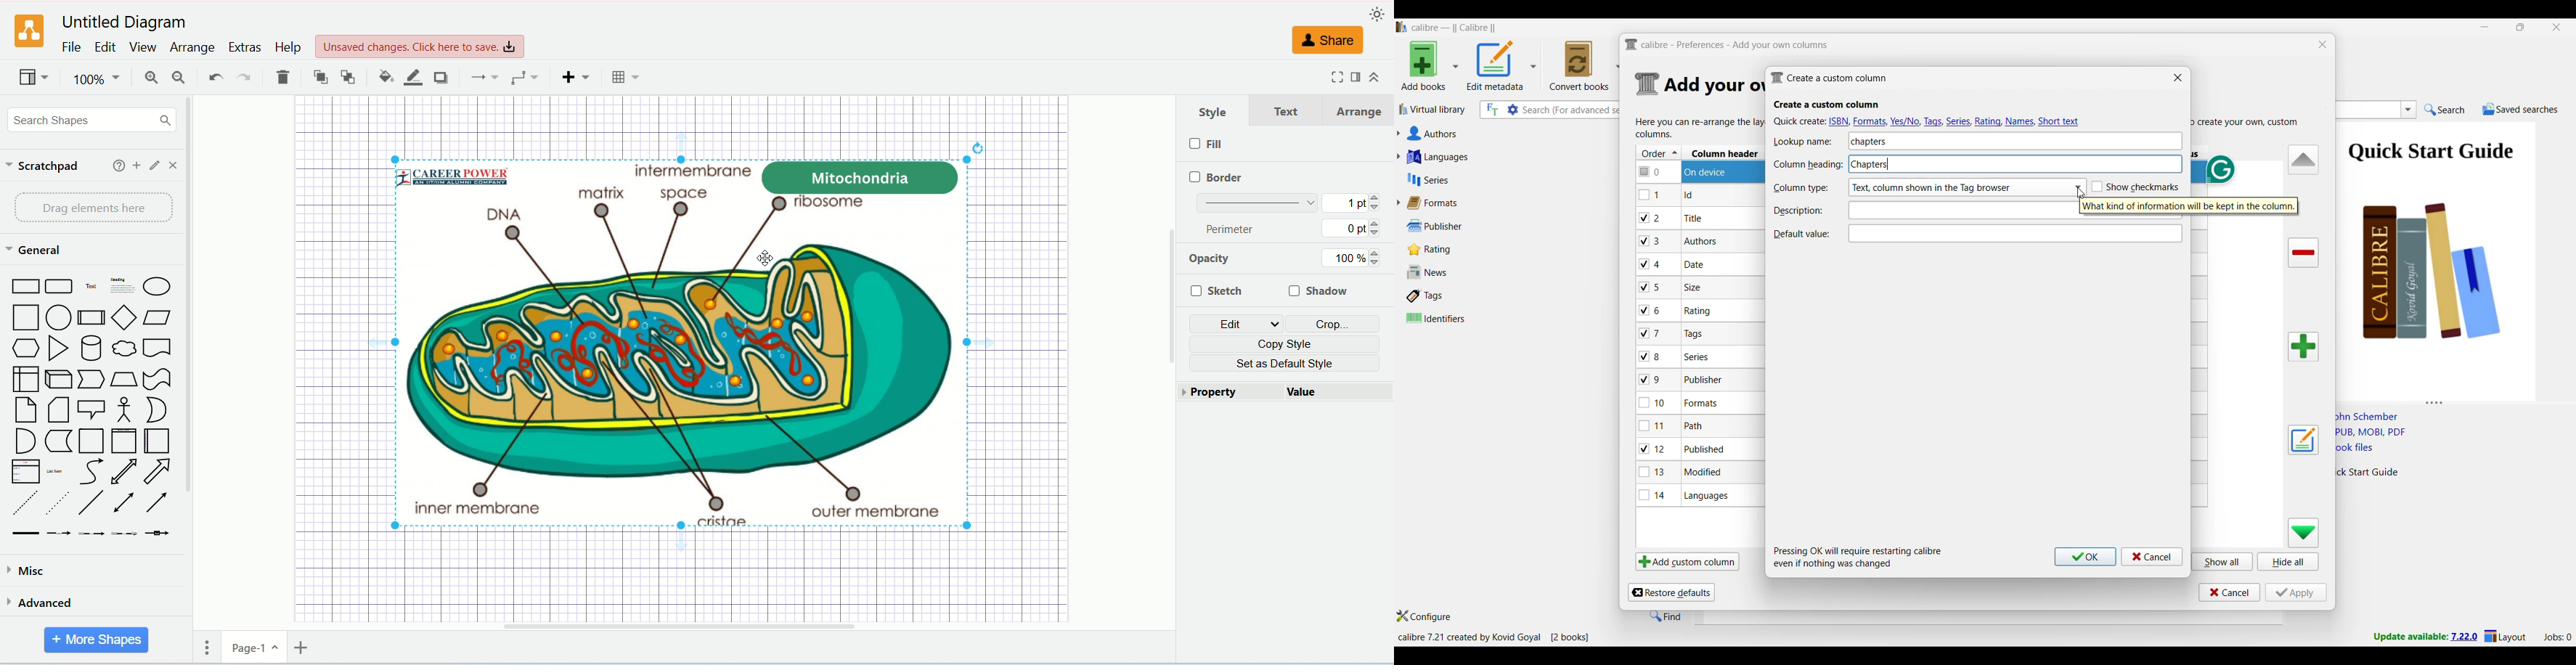 The image size is (2576, 672). I want to click on 100%, so click(1351, 260).